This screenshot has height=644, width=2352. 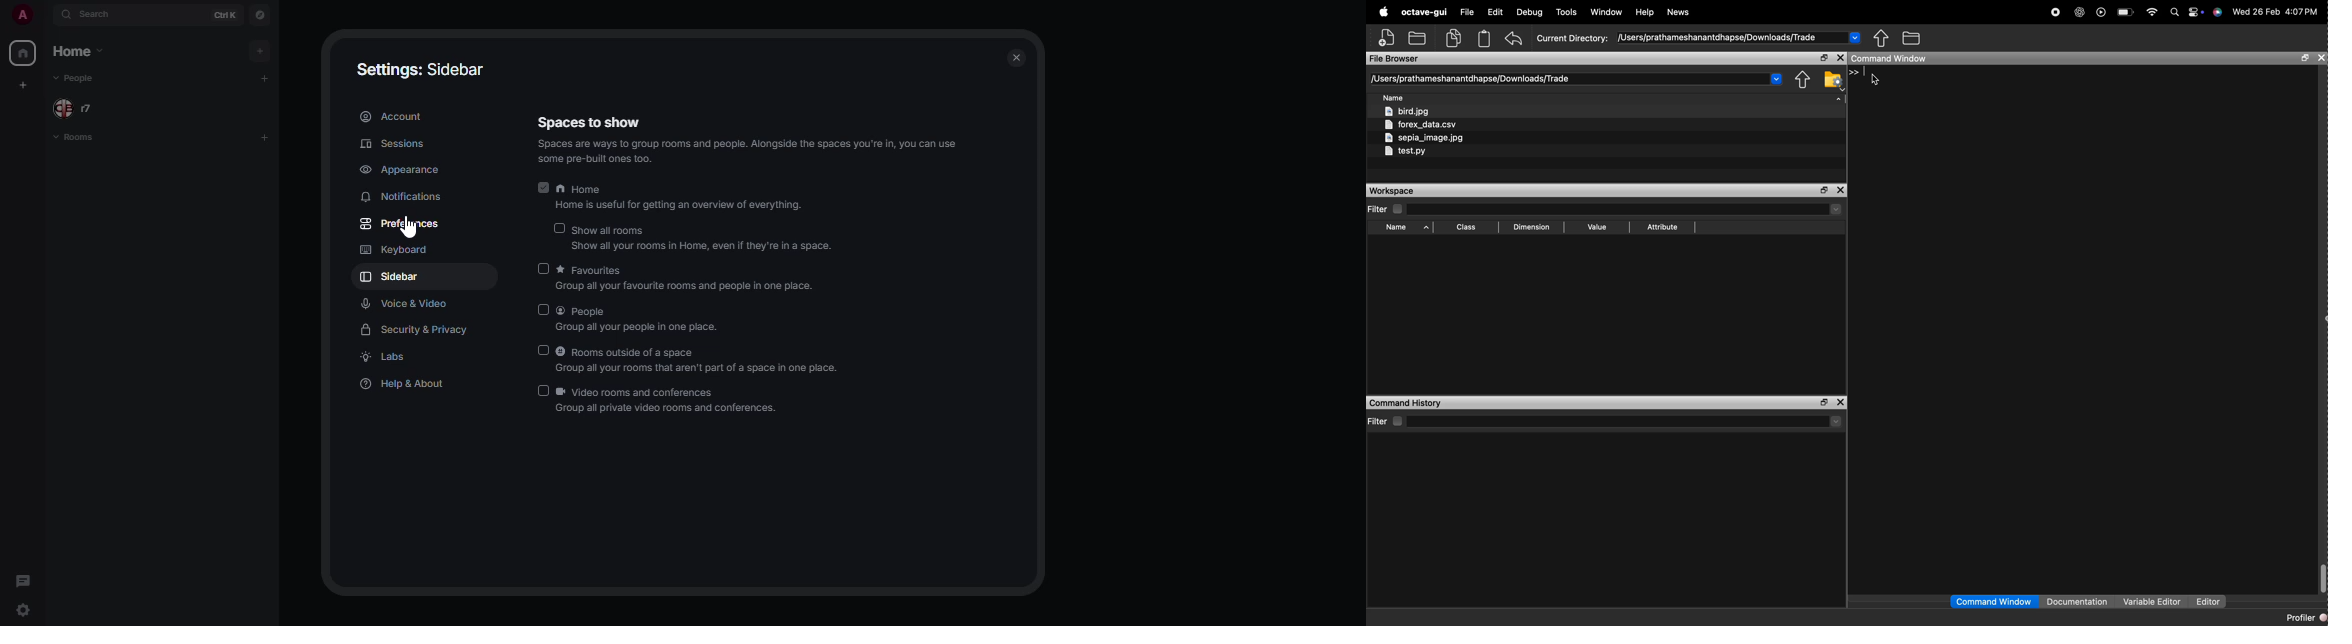 I want to click on open in separate window, so click(x=2307, y=58).